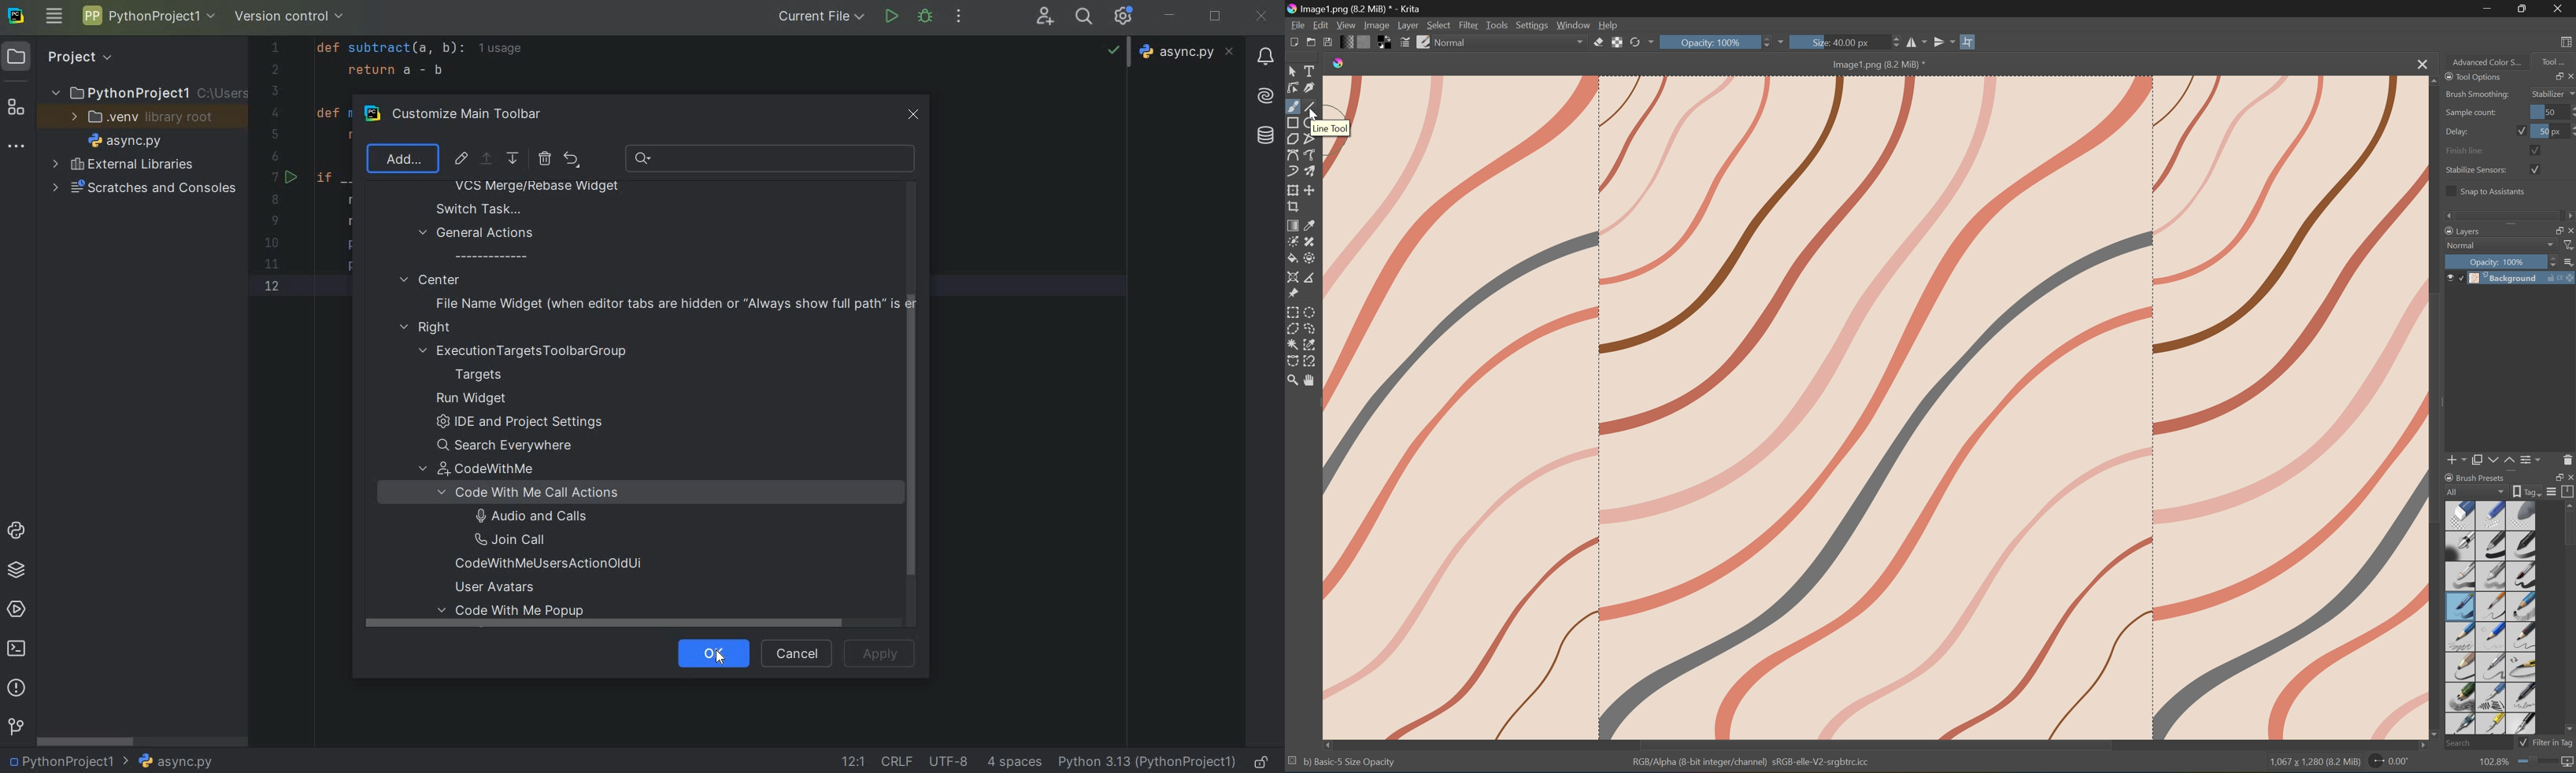 This screenshot has height=784, width=2576. Describe the element at coordinates (1293, 762) in the screenshot. I see `No selection` at that location.